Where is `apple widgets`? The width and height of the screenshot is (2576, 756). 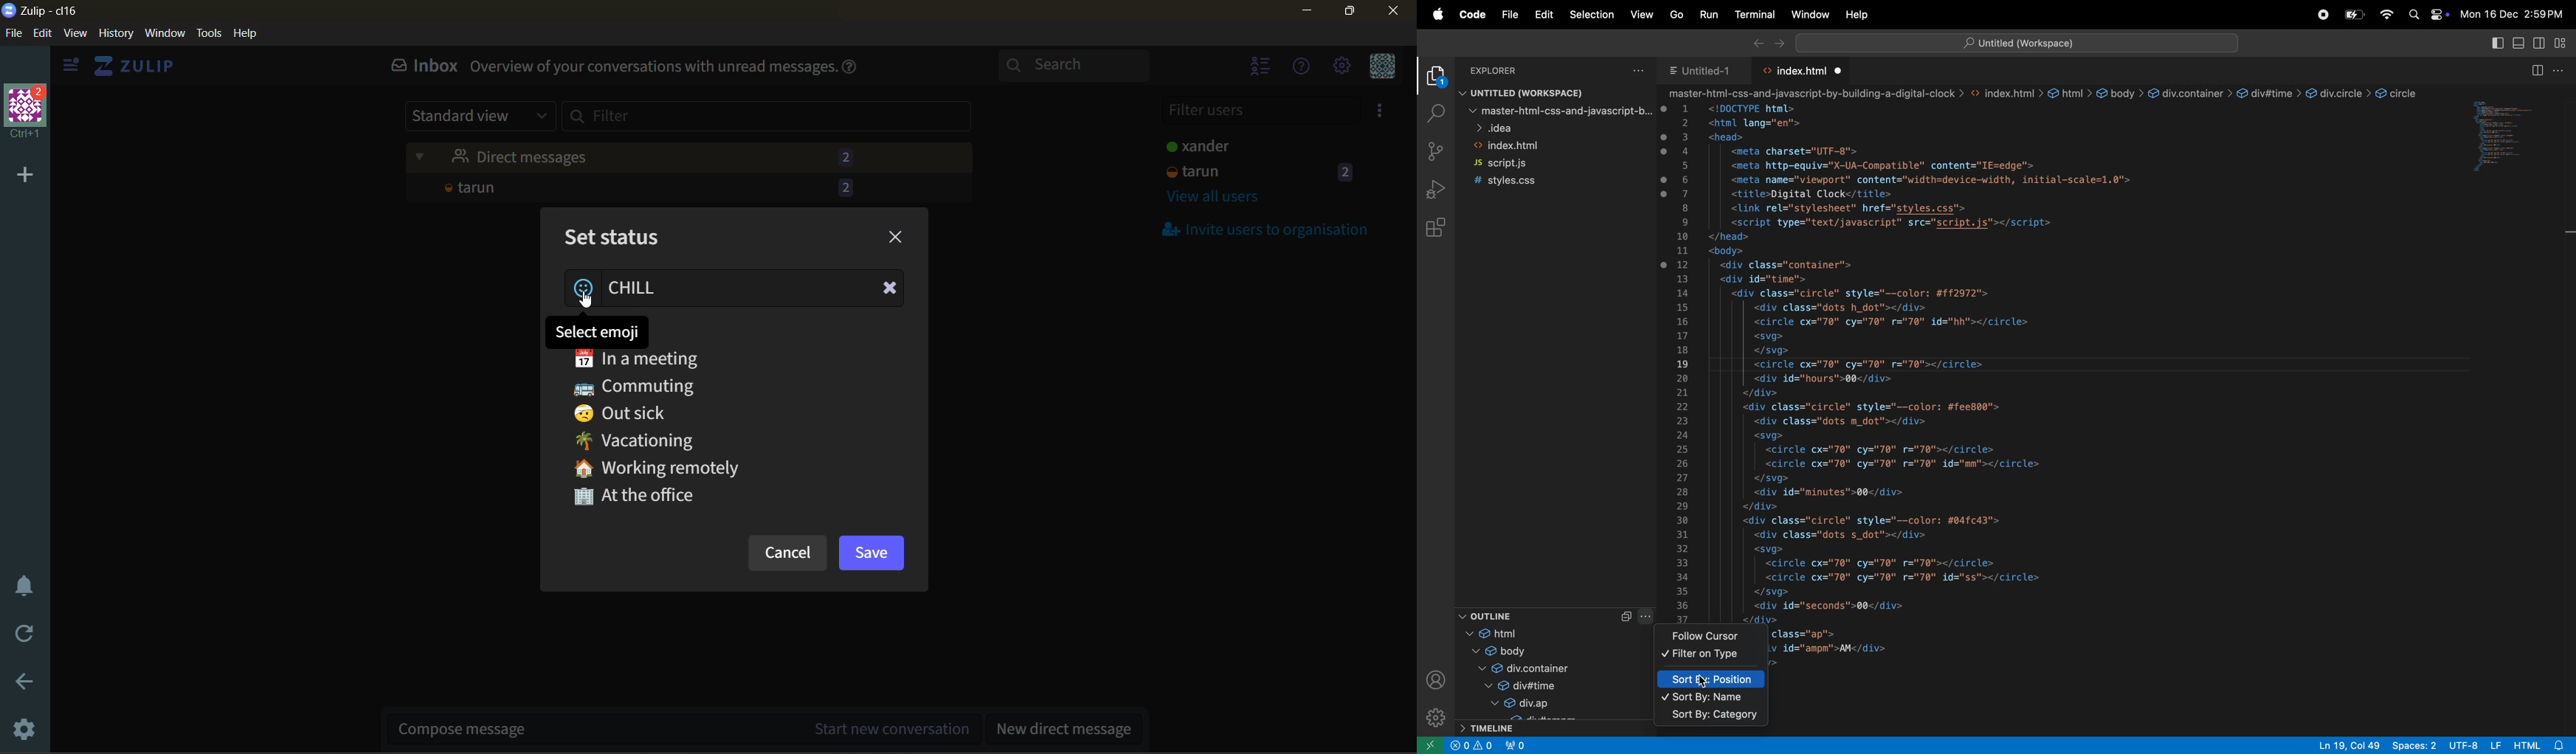 apple widgets is located at coordinates (2439, 16).